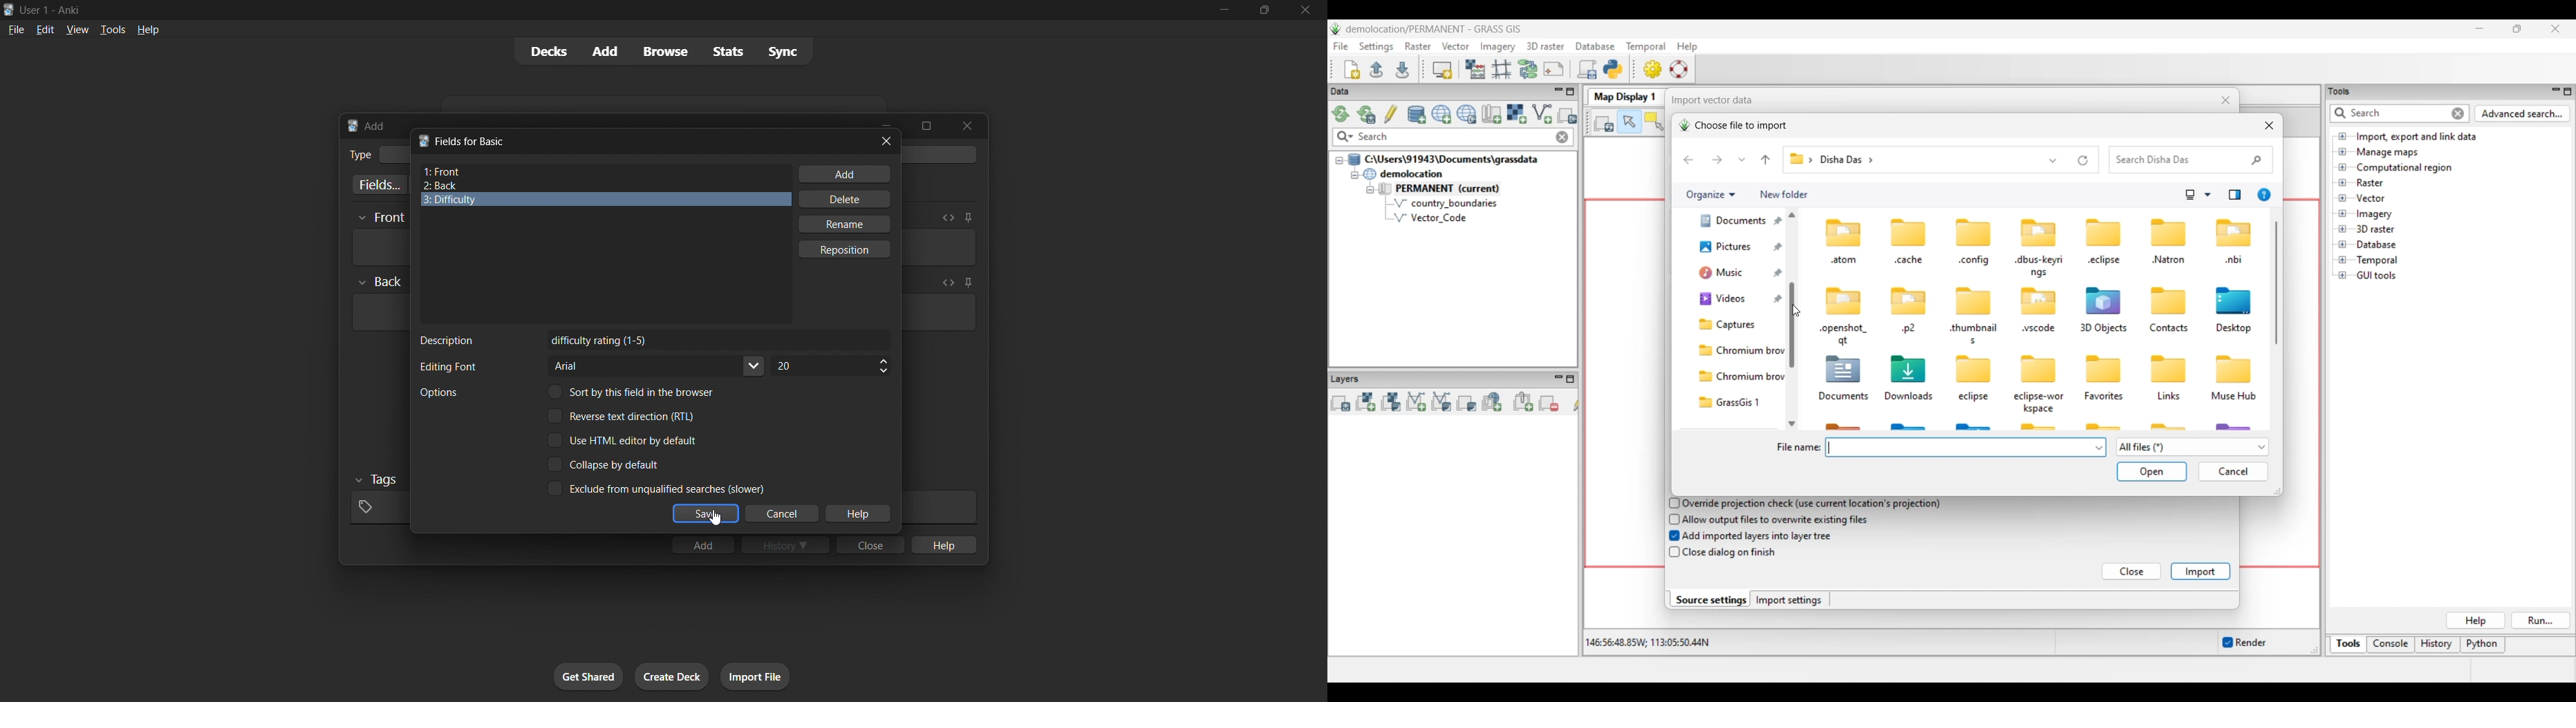 The width and height of the screenshot is (2576, 728). Describe the element at coordinates (623, 440) in the screenshot. I see `Toggle` at that location.